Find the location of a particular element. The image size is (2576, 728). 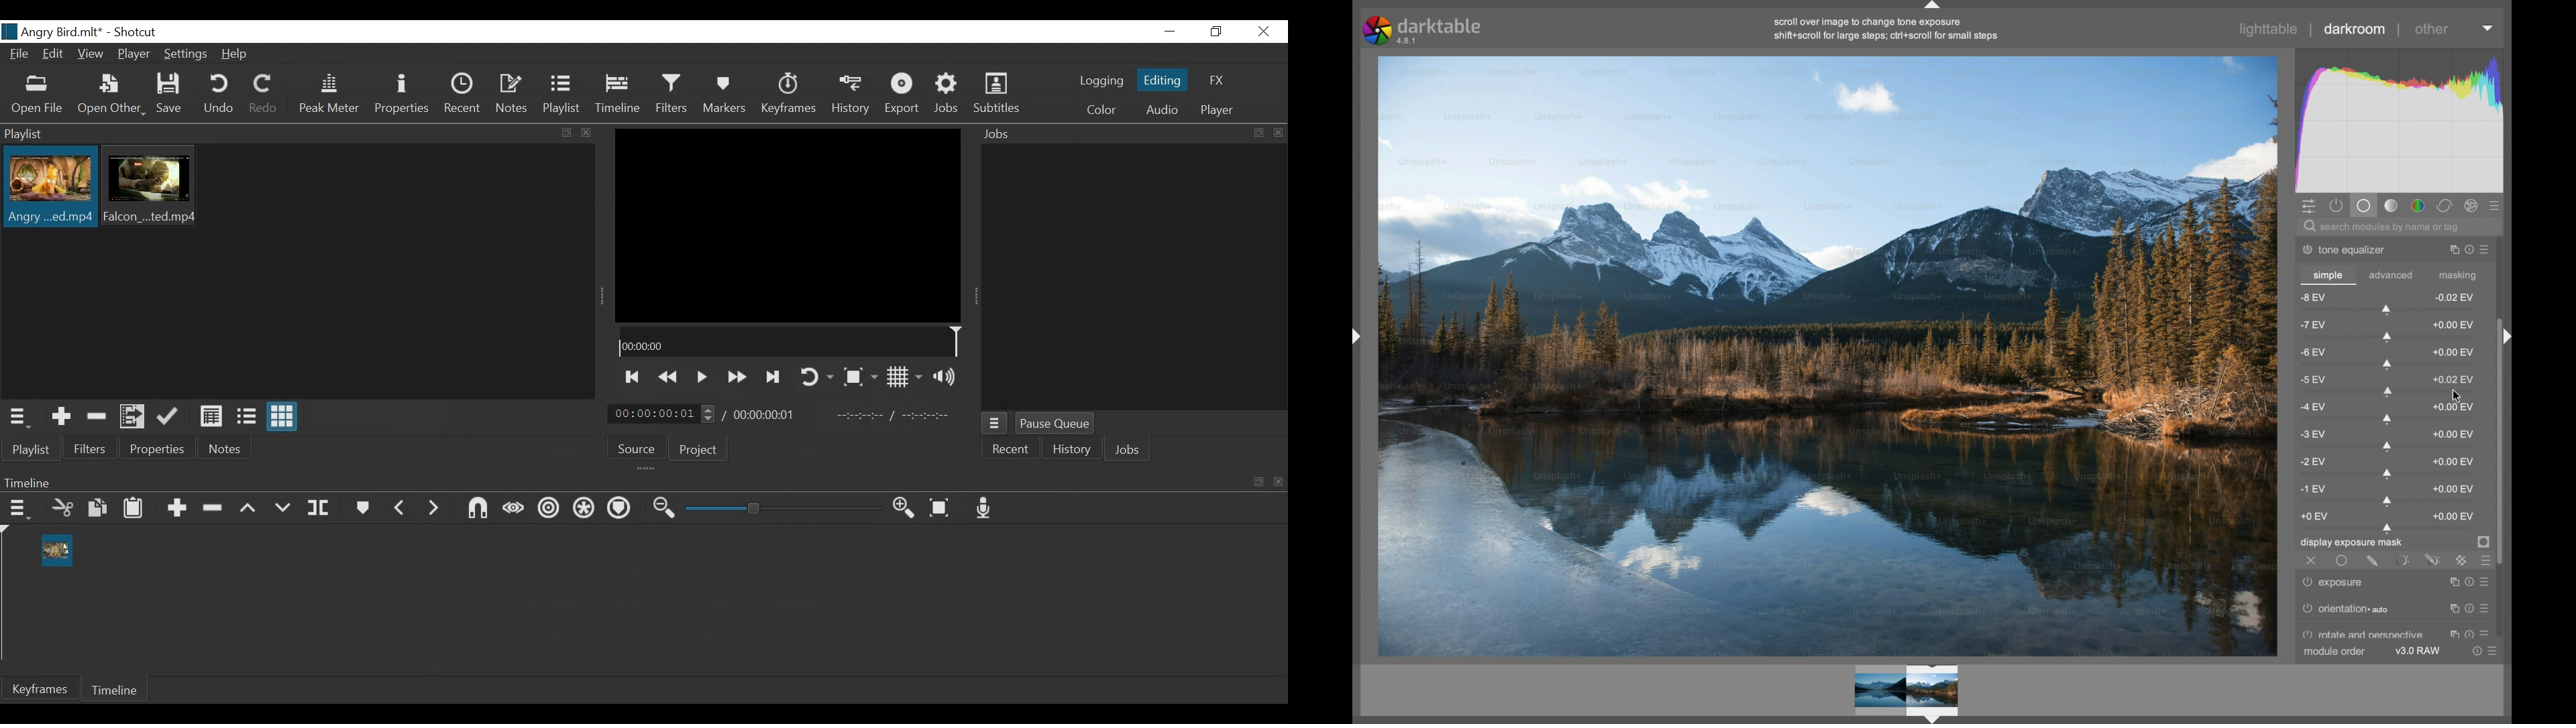

Play backward Quickly is located at coordinates (670, 376).